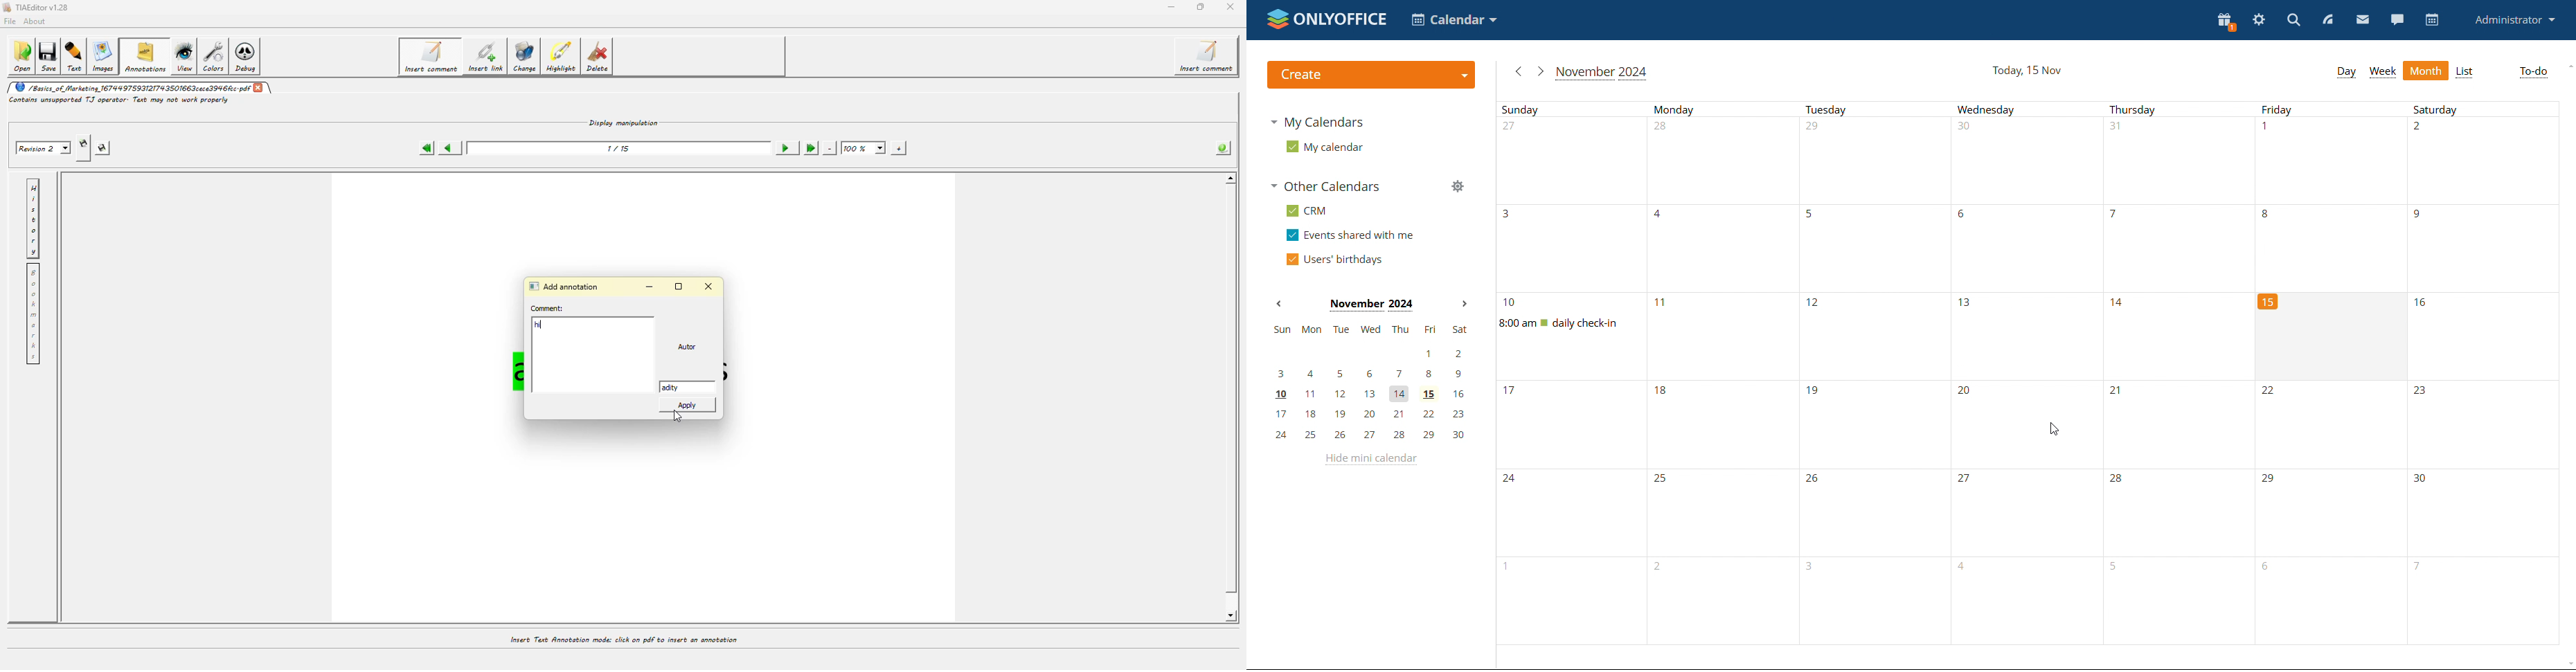  What do you see at coordinates (1511, 303) in the screenshot?
I see `Number` at bounding box center [1511, 303].